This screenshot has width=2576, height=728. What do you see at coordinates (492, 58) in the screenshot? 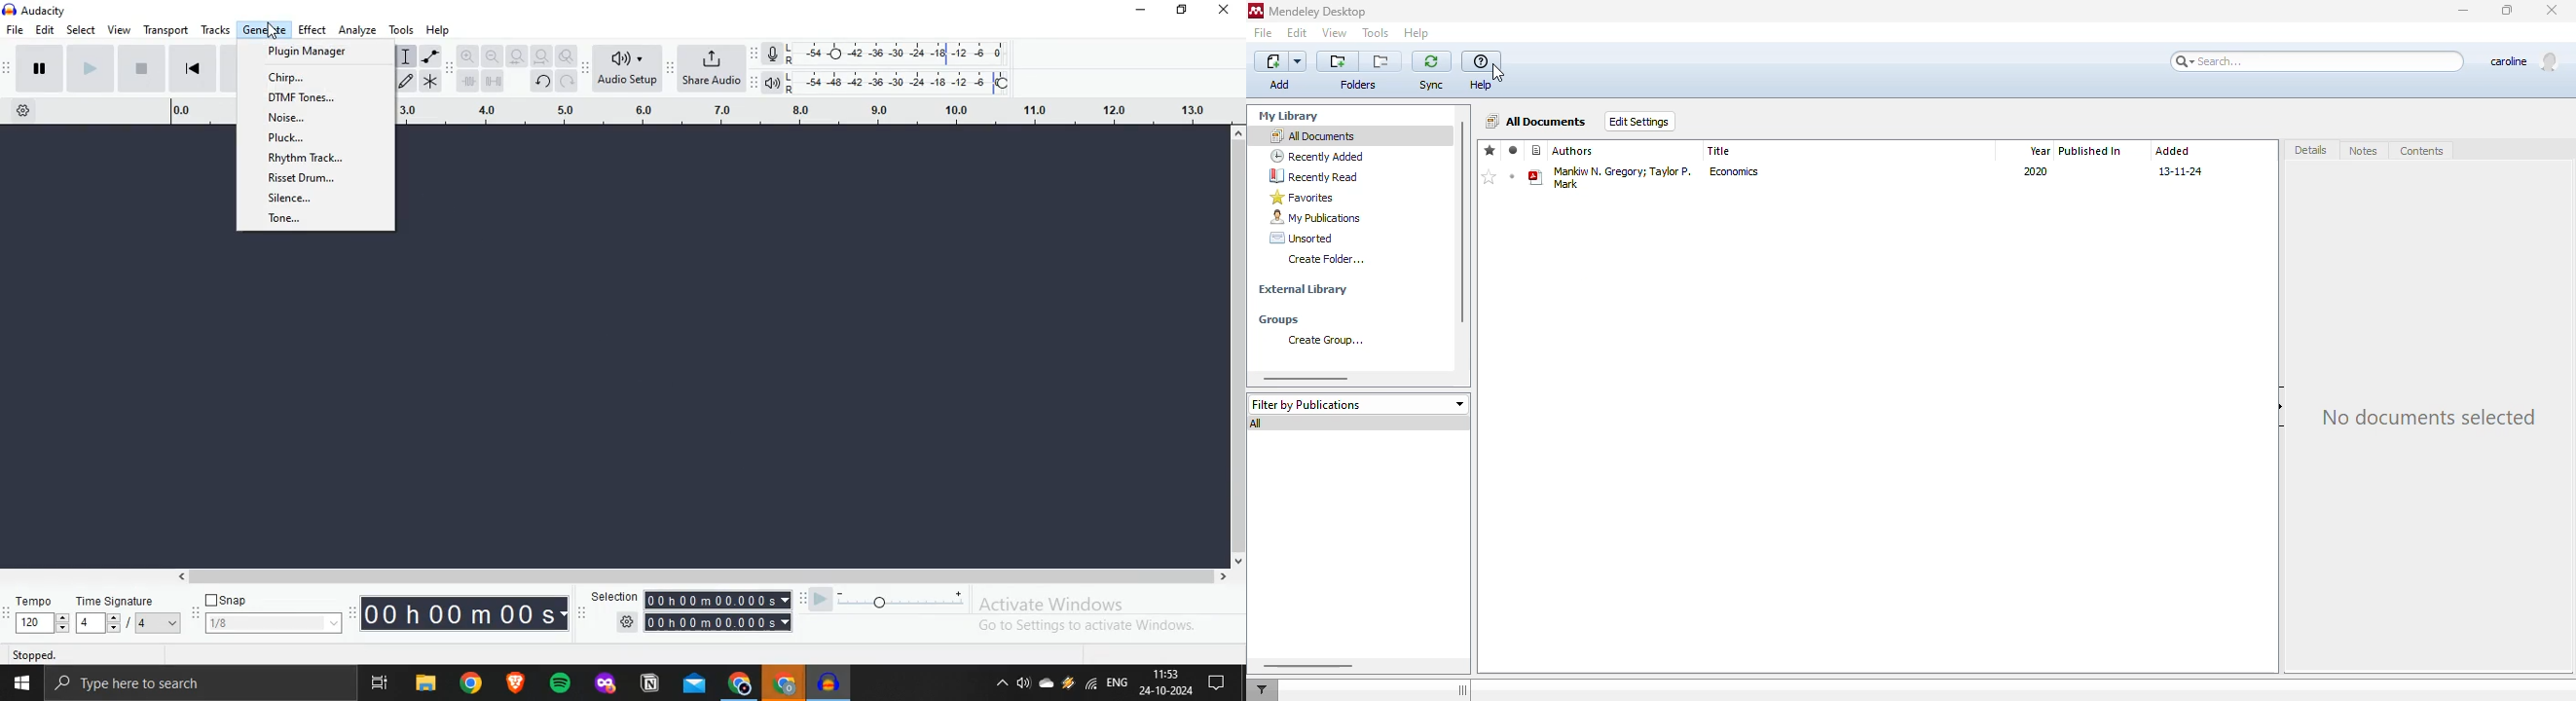
I see `Zoom Out` at bounding box center [492, 58].